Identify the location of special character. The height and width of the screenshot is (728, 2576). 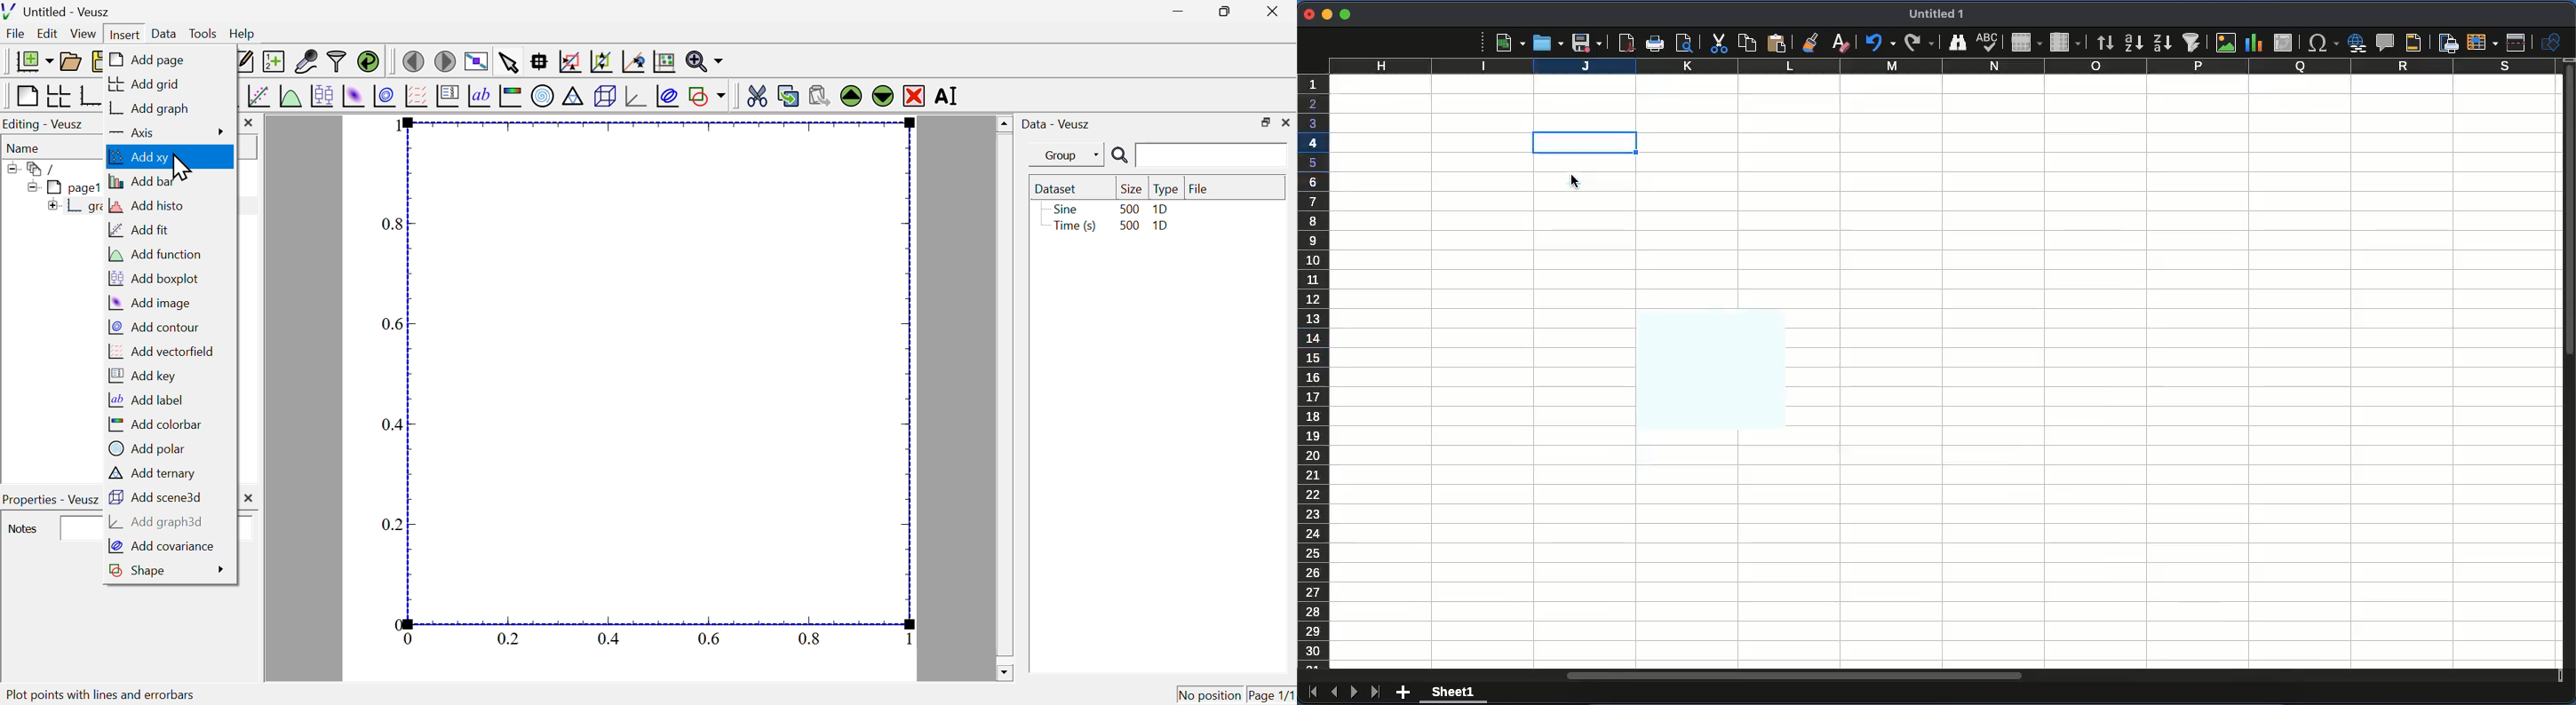
(2319, 43).